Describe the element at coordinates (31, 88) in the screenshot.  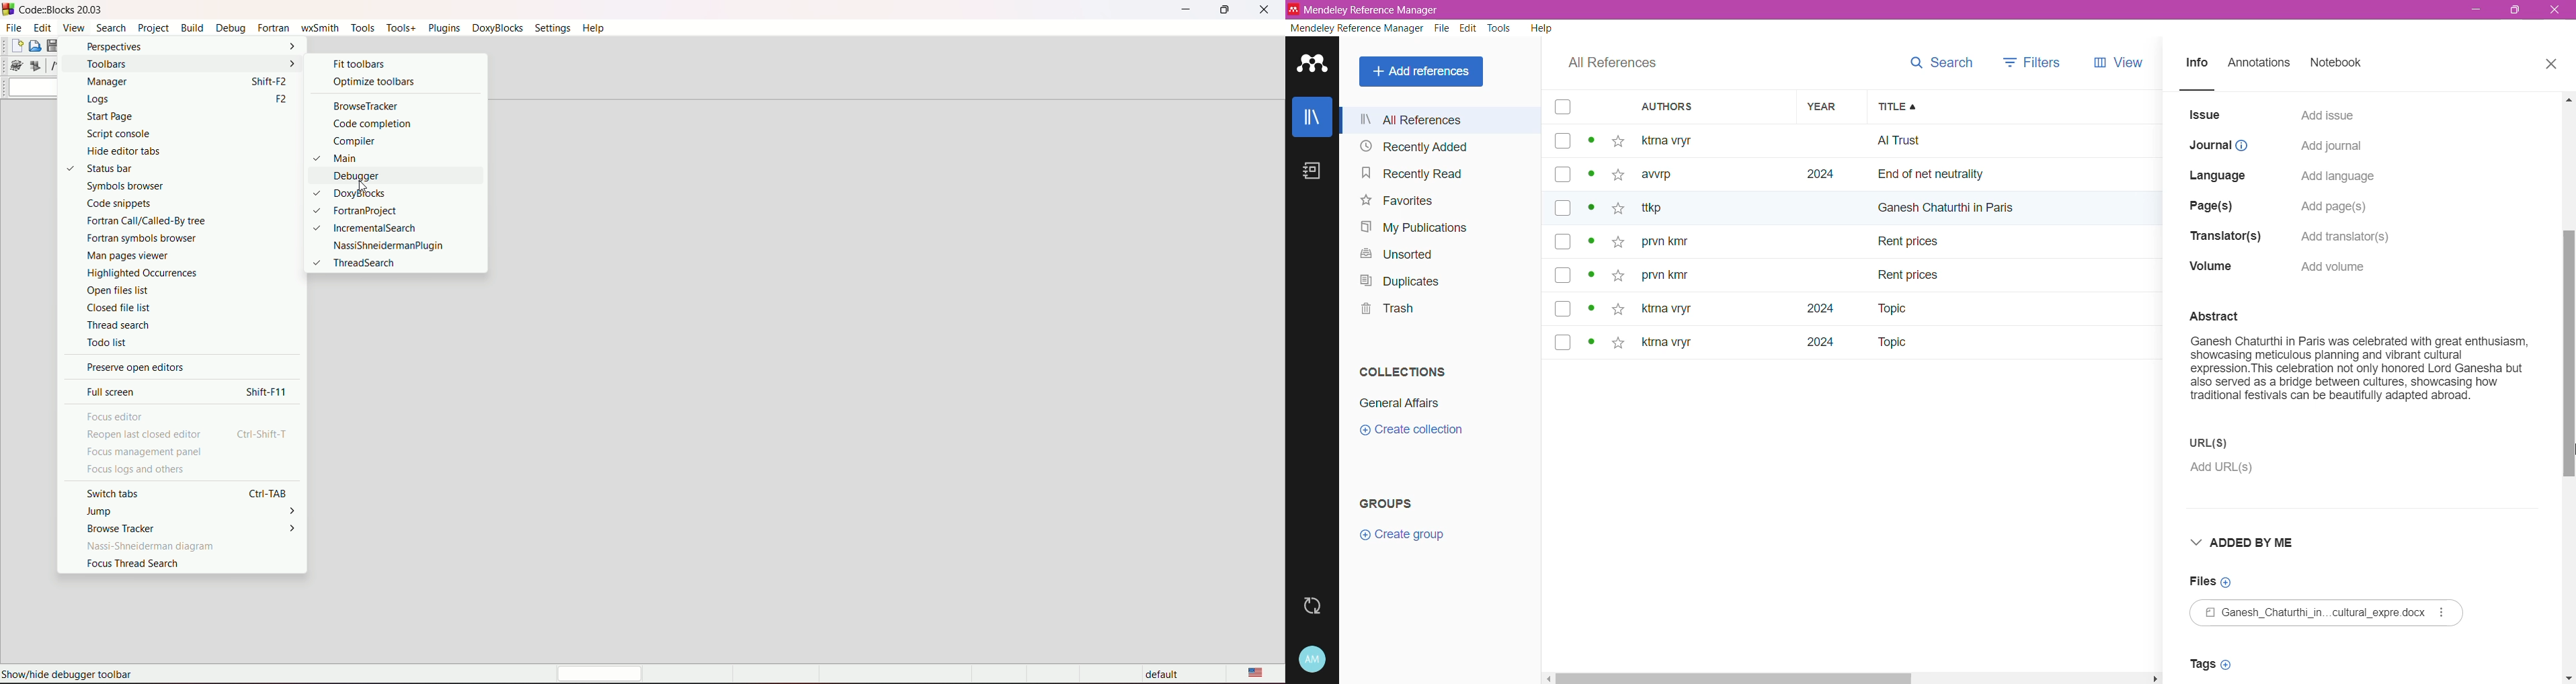
I see `drop down` at that location.